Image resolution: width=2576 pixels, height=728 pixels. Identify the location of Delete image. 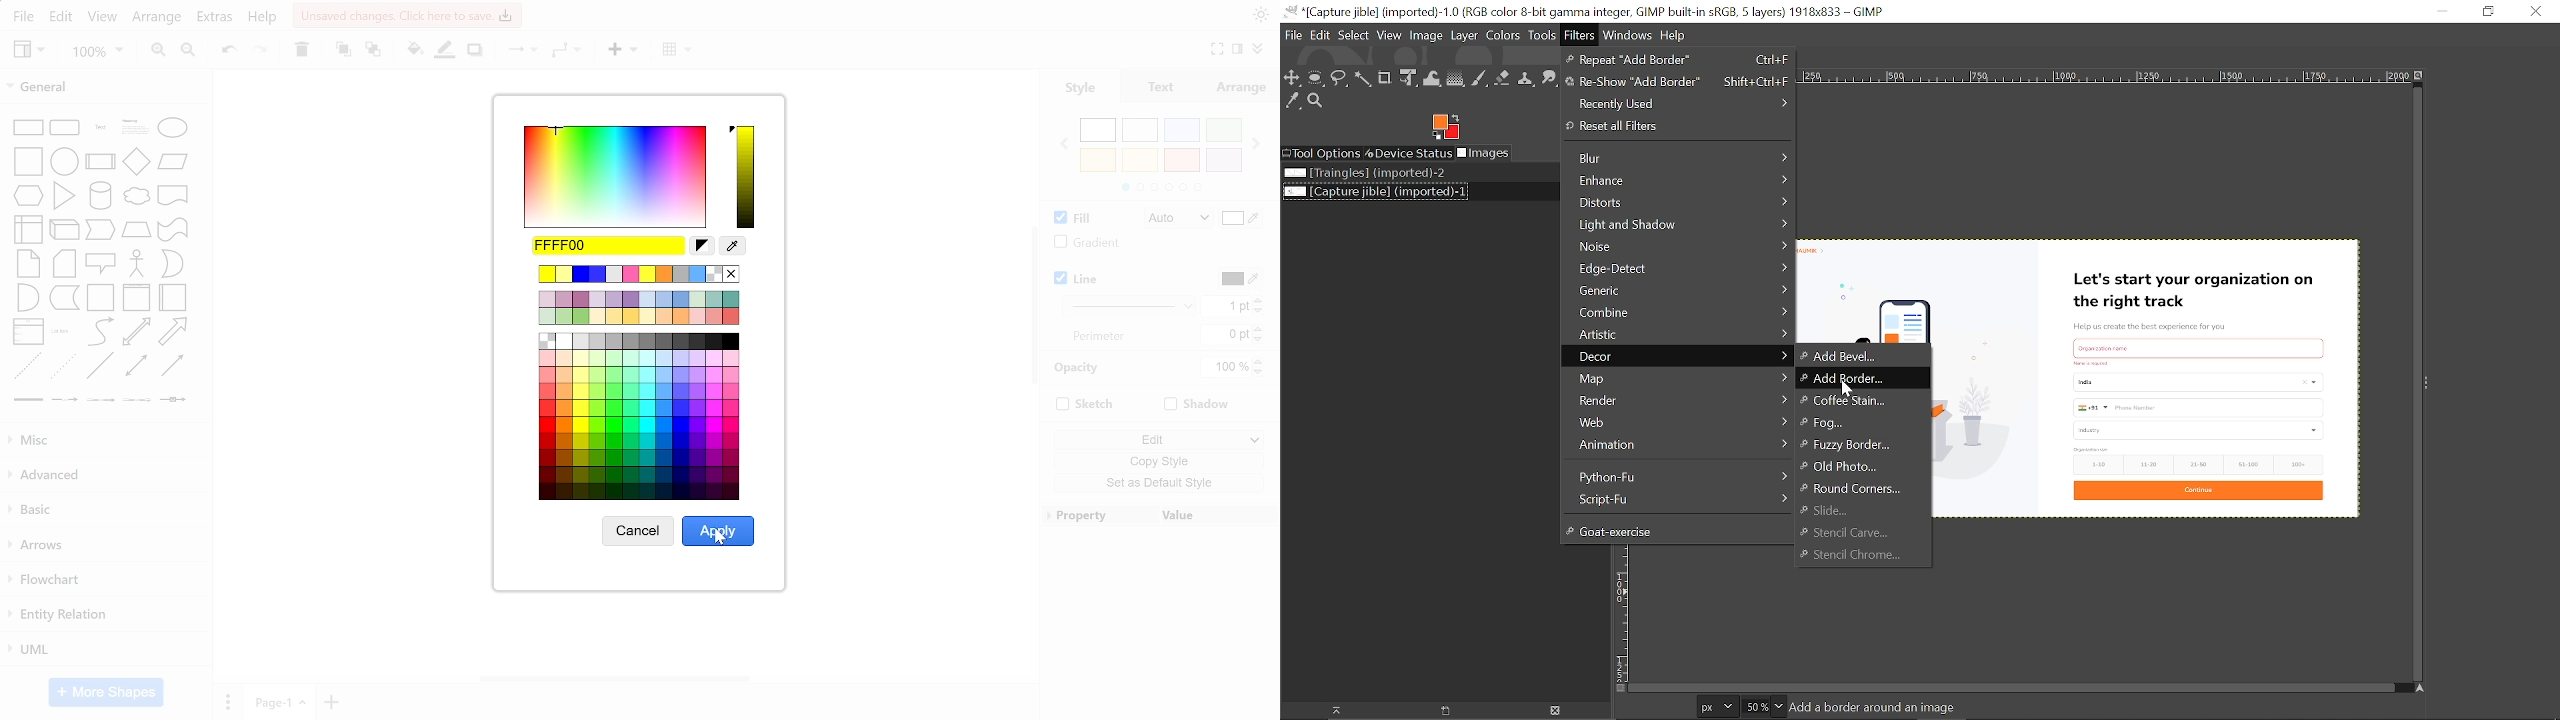
(1562, 710).